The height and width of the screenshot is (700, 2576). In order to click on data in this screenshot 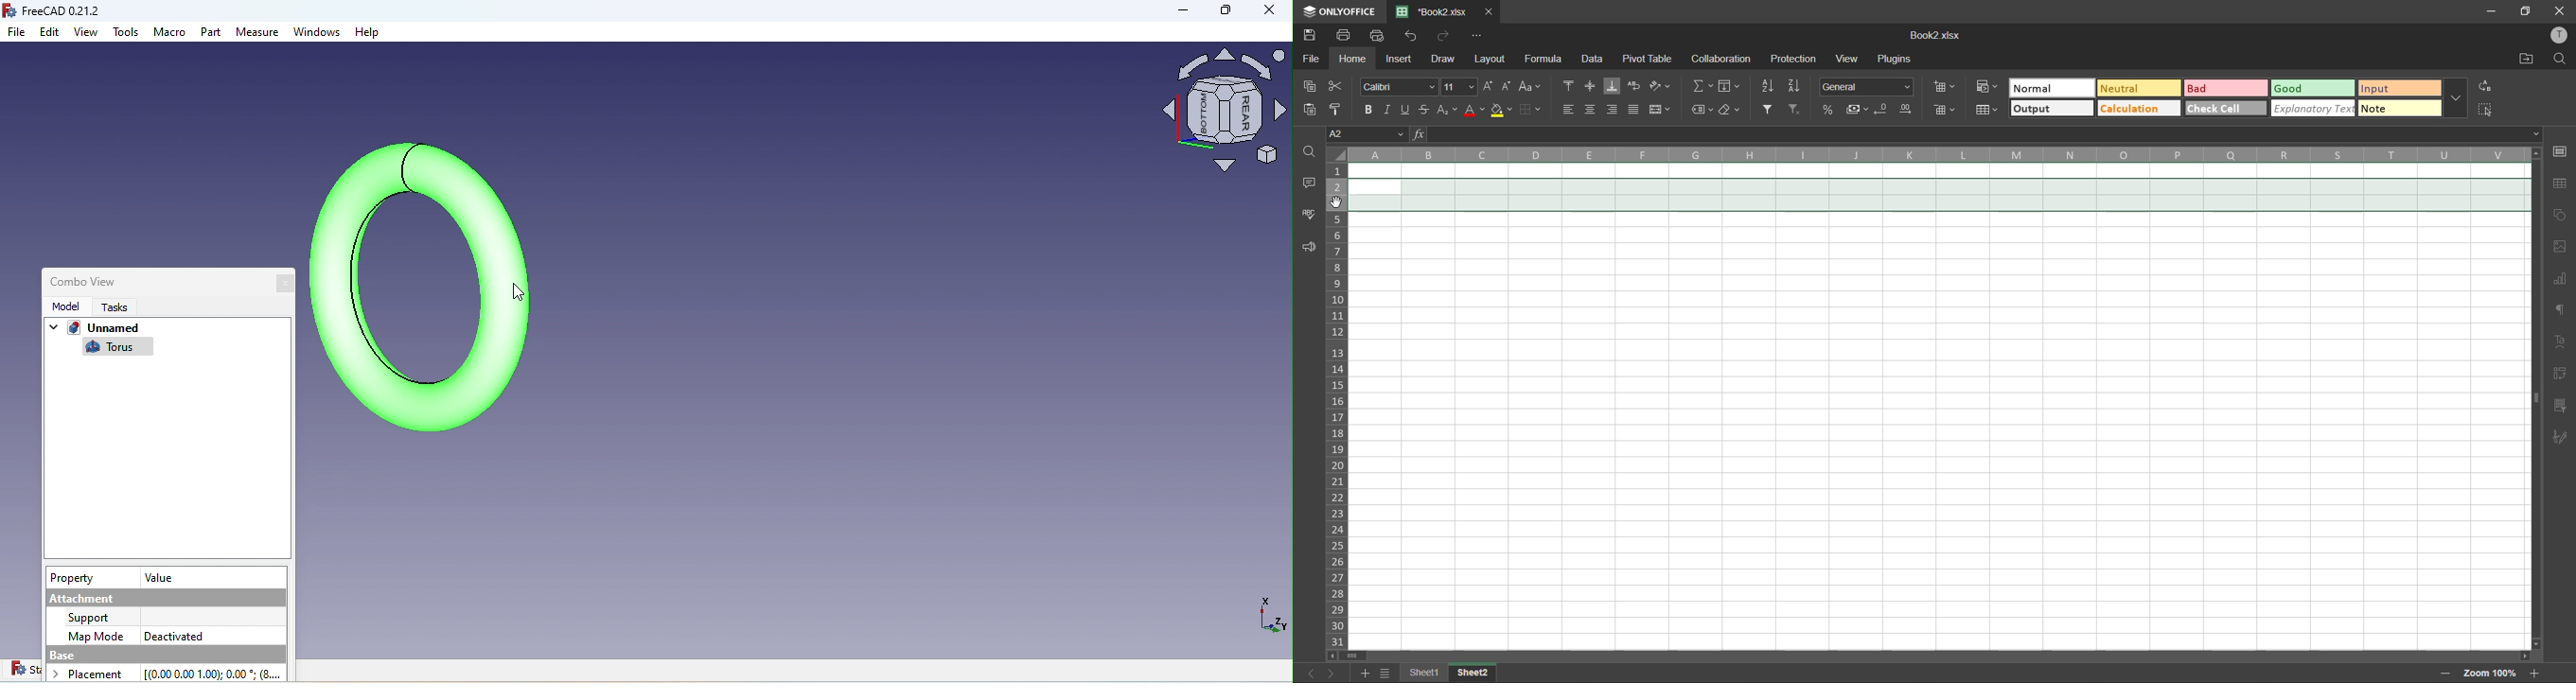, I will do `click(1592, 59)`.